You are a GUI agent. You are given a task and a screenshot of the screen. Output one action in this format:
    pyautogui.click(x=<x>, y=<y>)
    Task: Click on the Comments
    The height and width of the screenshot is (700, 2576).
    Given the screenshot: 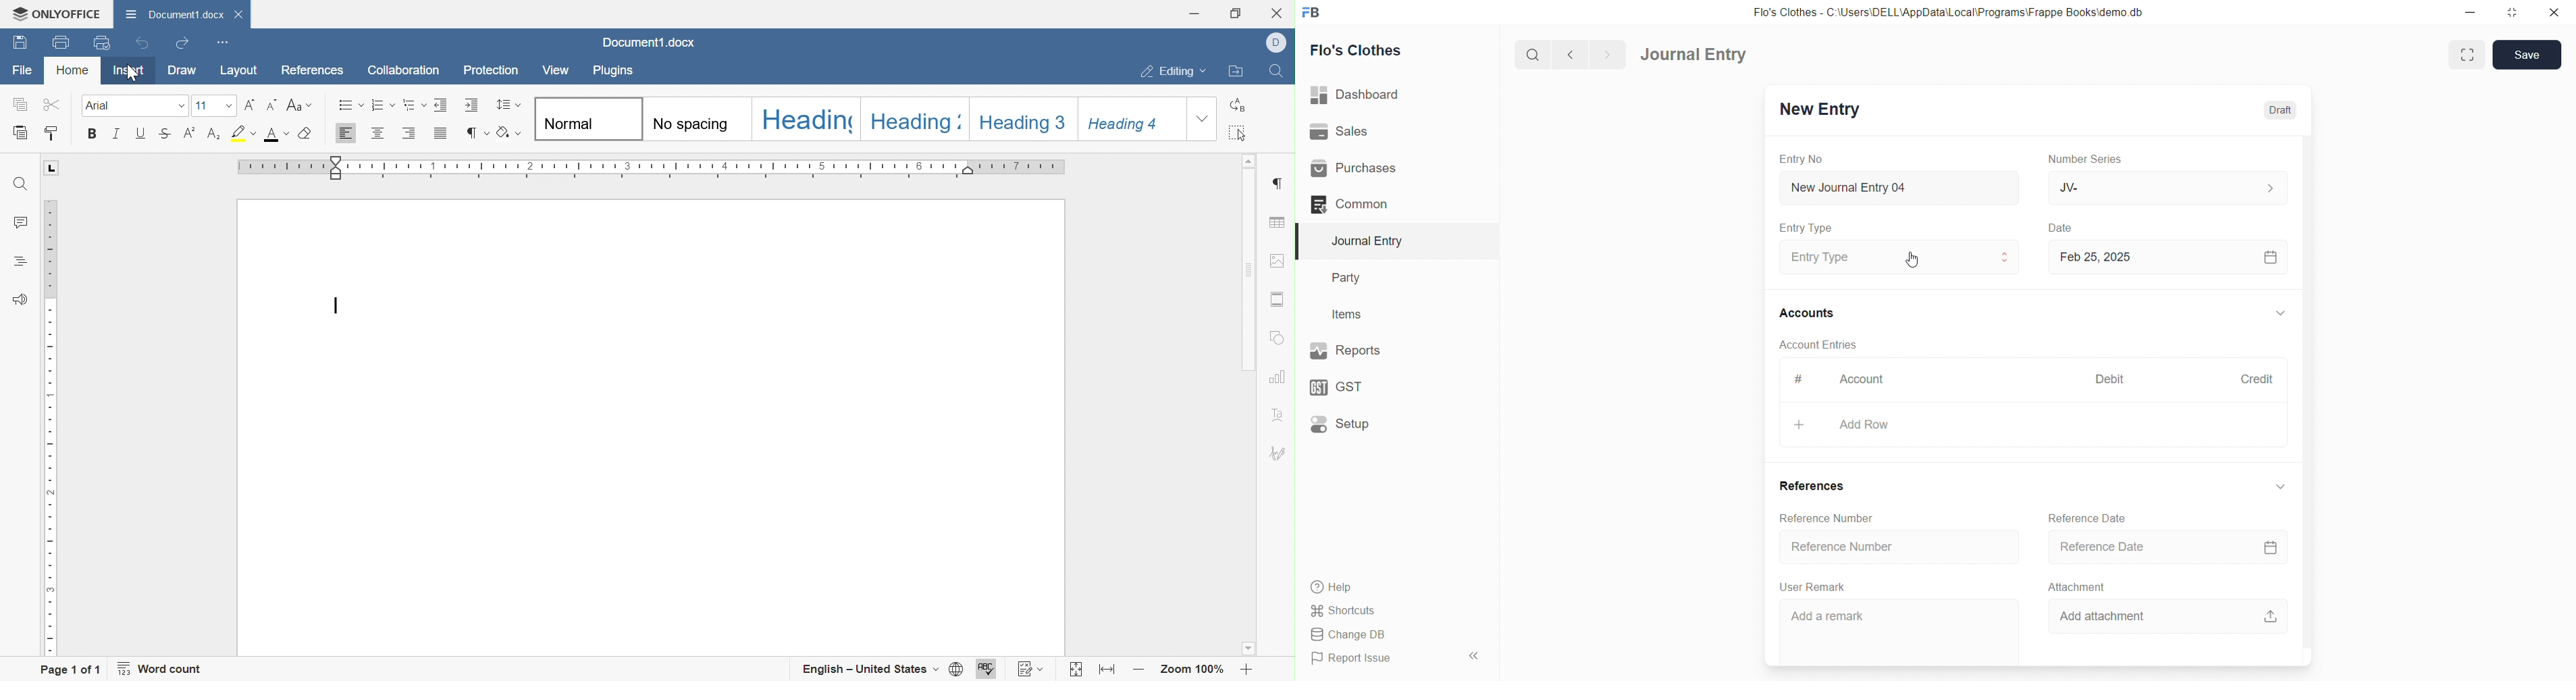 What is the action you would take?
    pyautogui.click(x=22, y=221)
    